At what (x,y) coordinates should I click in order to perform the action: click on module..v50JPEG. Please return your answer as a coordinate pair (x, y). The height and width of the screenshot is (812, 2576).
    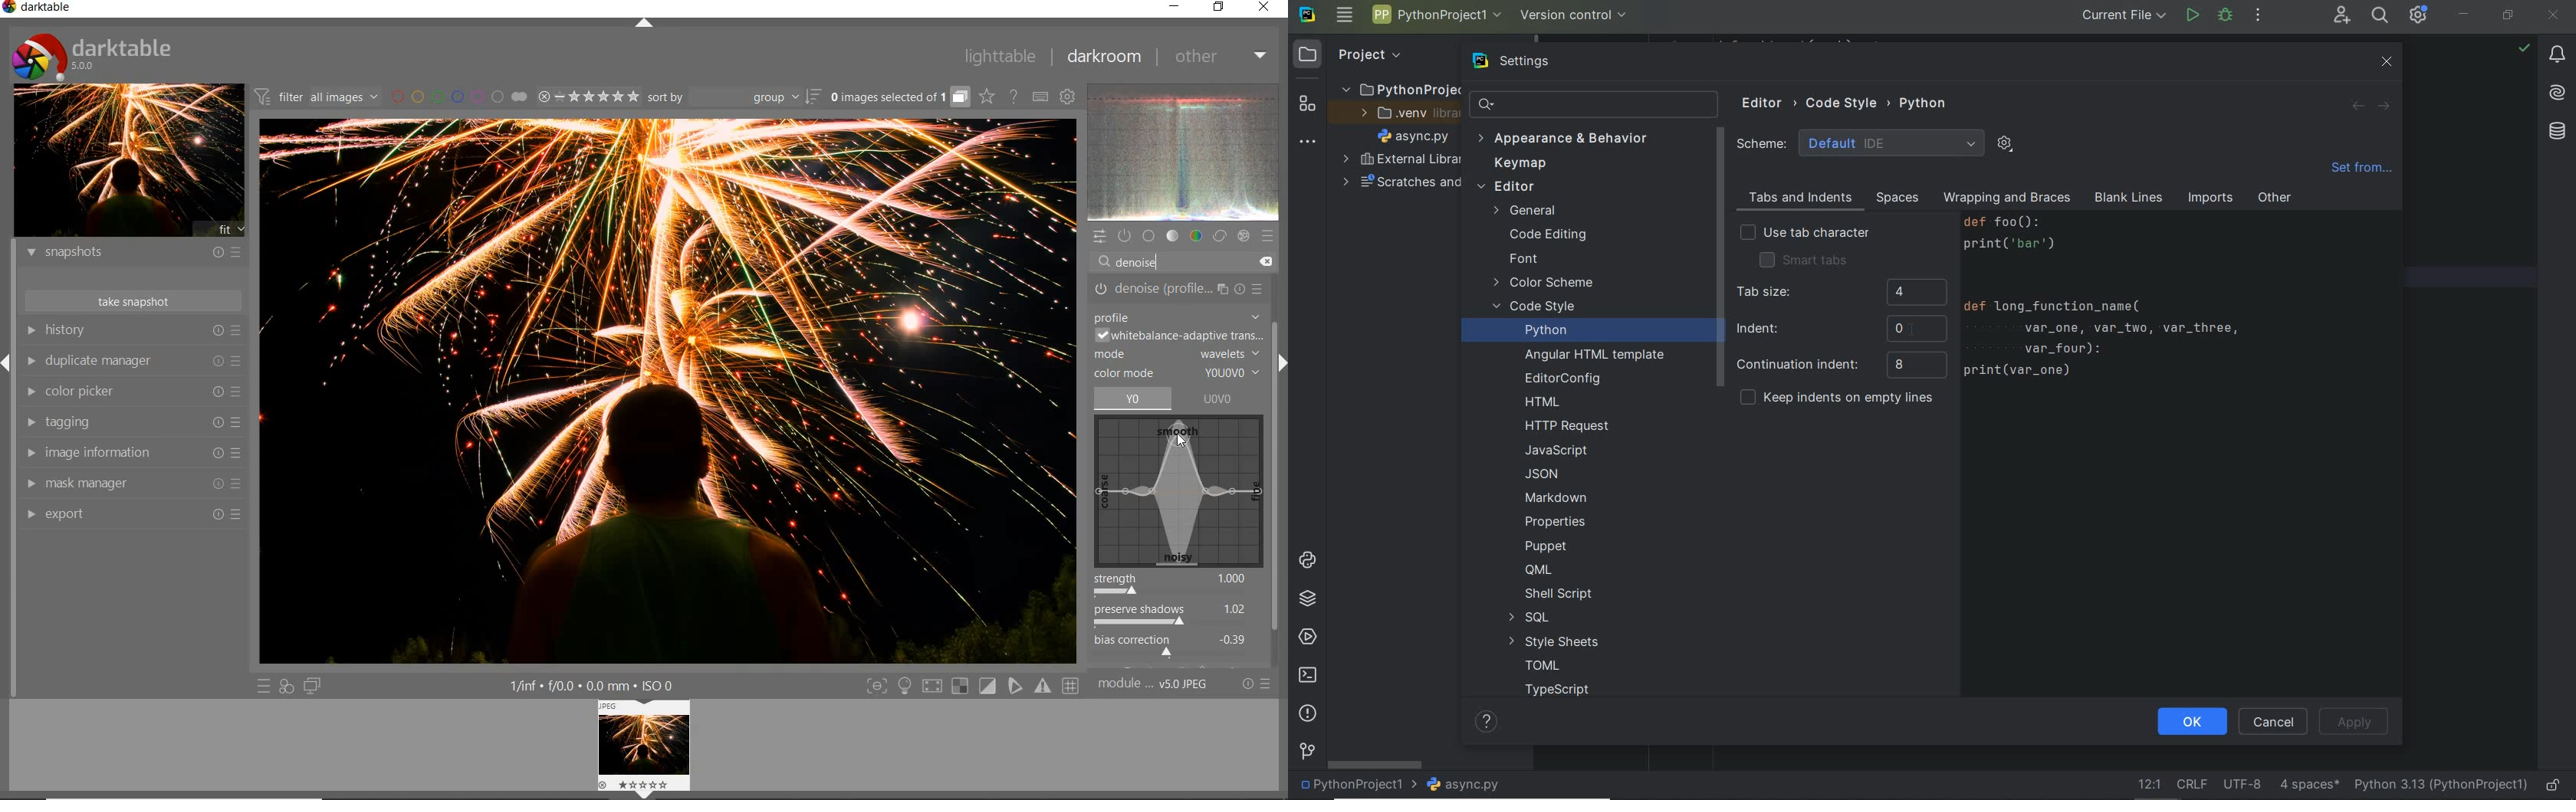
    Looking at the image, I should click on (1152, 684).